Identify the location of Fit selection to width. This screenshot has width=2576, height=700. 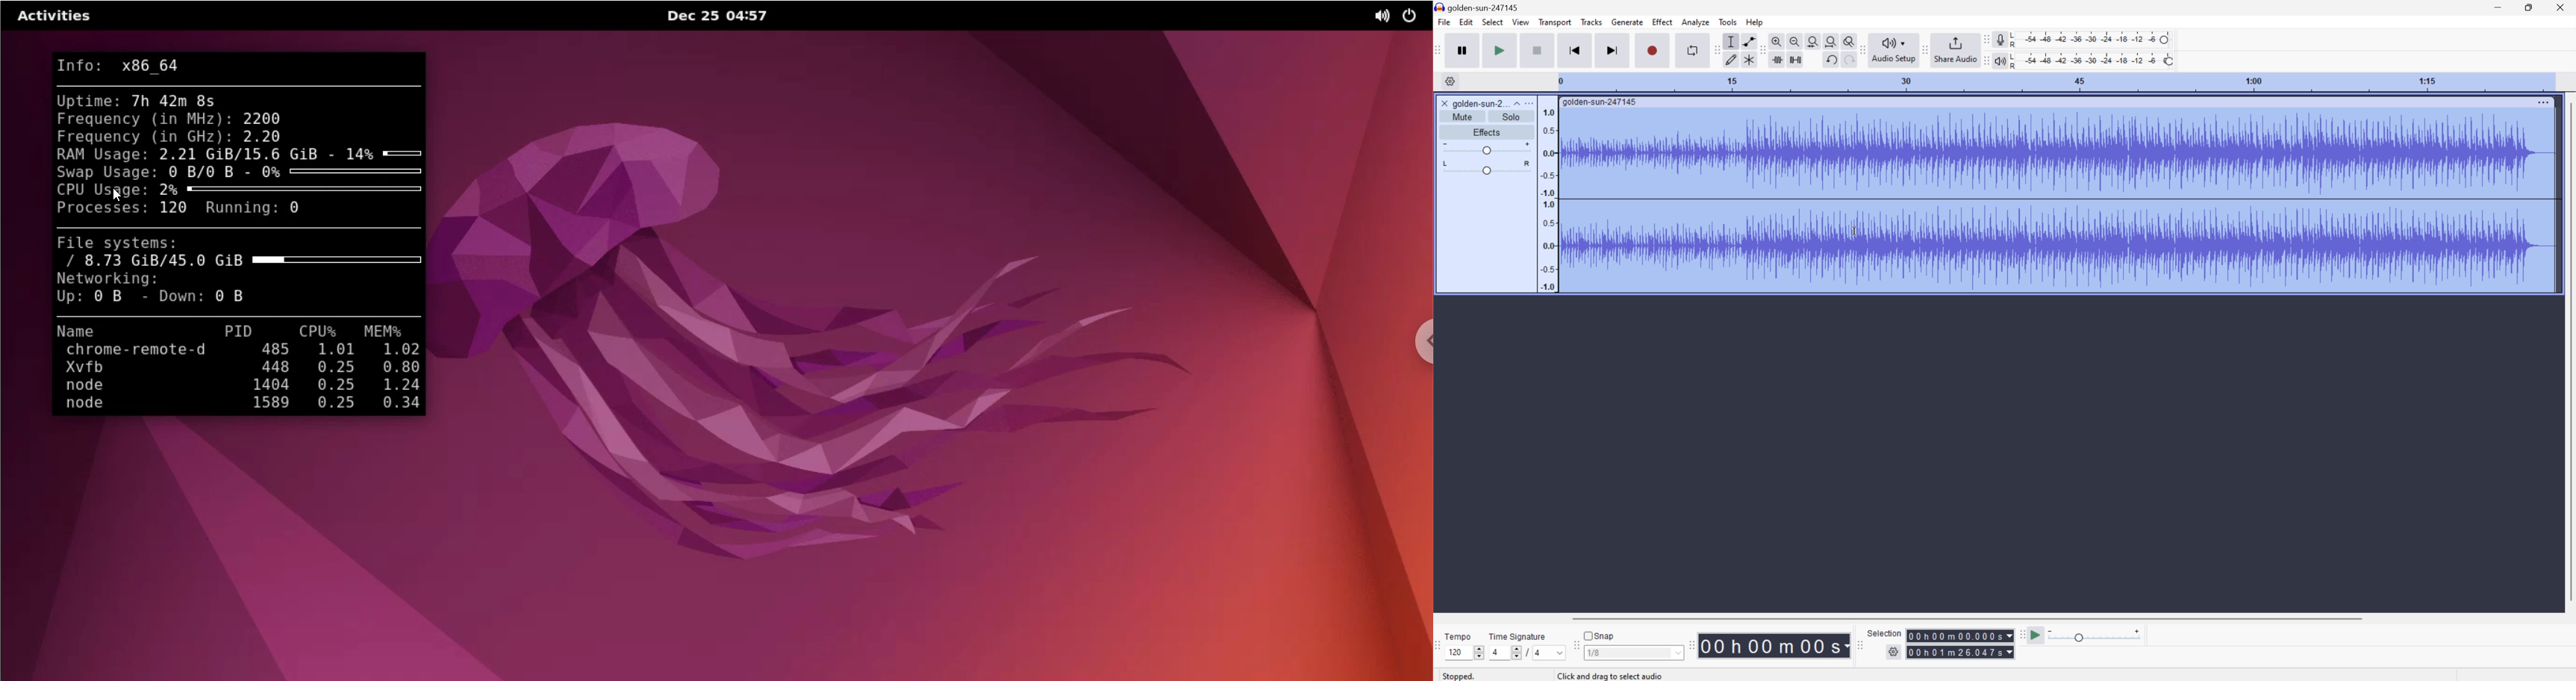
(1813, 40).